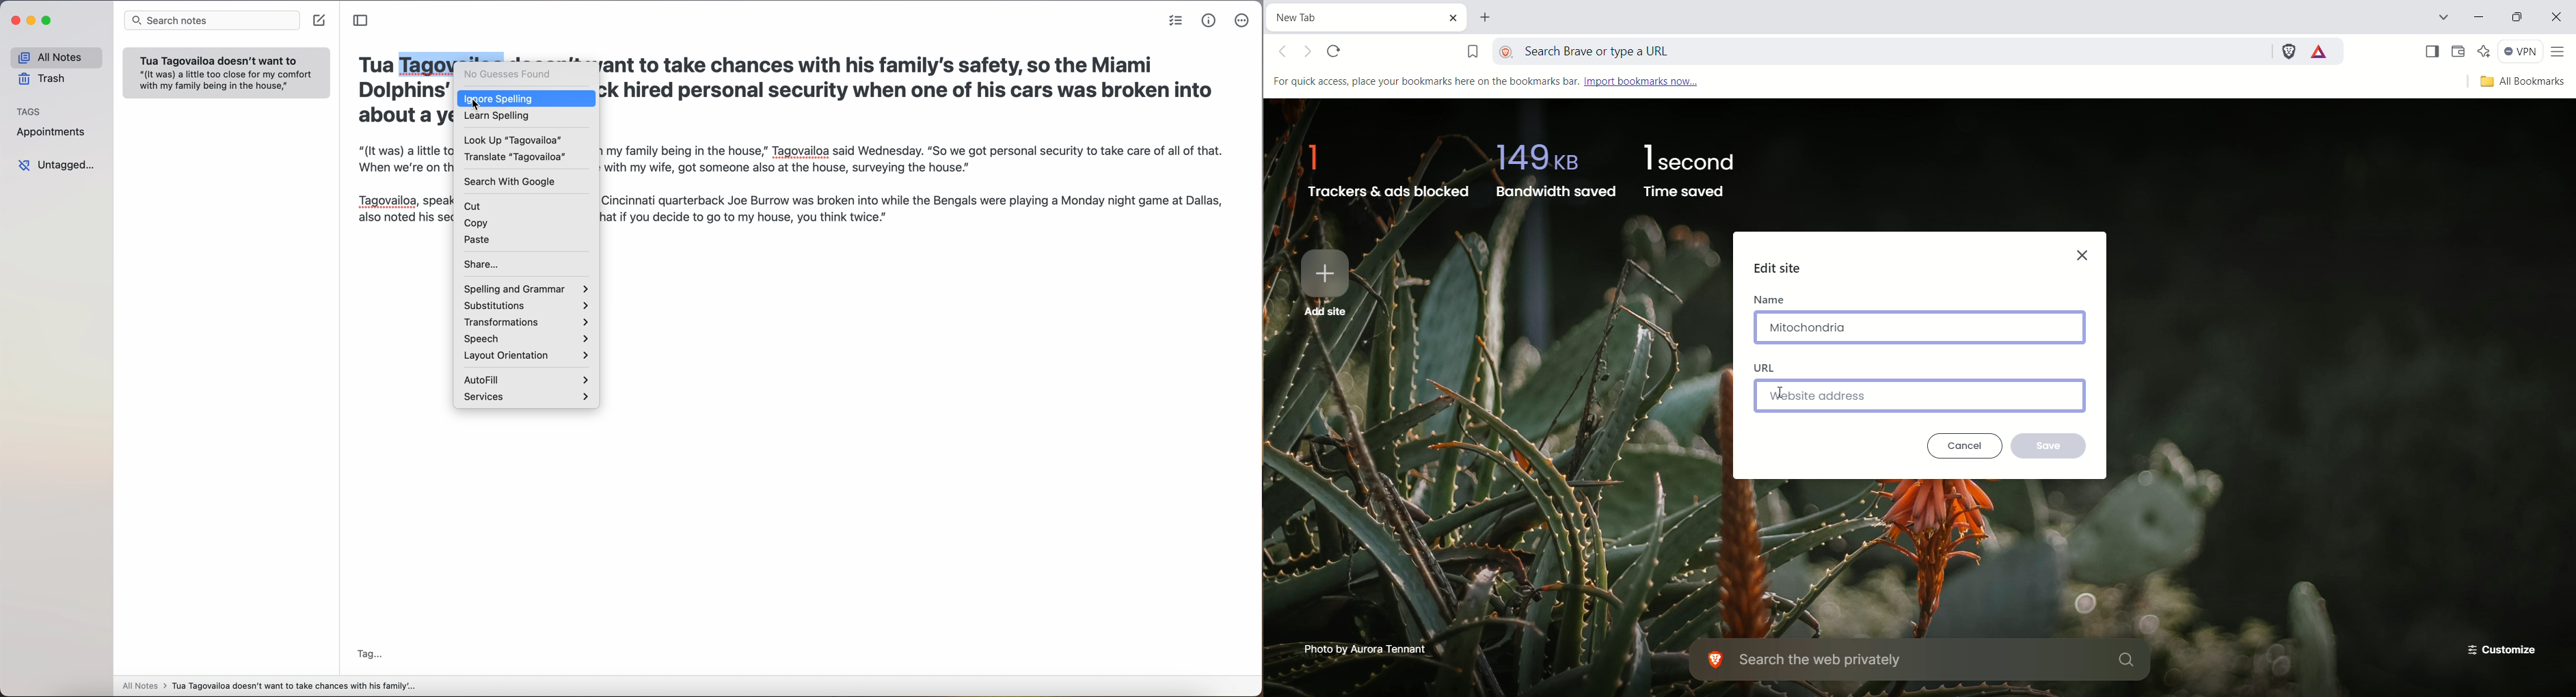  What do you see at coordinates (925, 182) in the screenshot?
I see `y family being in the house,” Tagovailoa said Wednesday. “So we got personal security to take care of all of that.
ith my wife, got someone also at the house, surveying the house.”

ncinnati quarterback Joe Burrow was broken into while the Bengals were playing a Monday night game at Dallas,
t if you decide to go to my house, you think twice.”` at bounding box center [925, 182].